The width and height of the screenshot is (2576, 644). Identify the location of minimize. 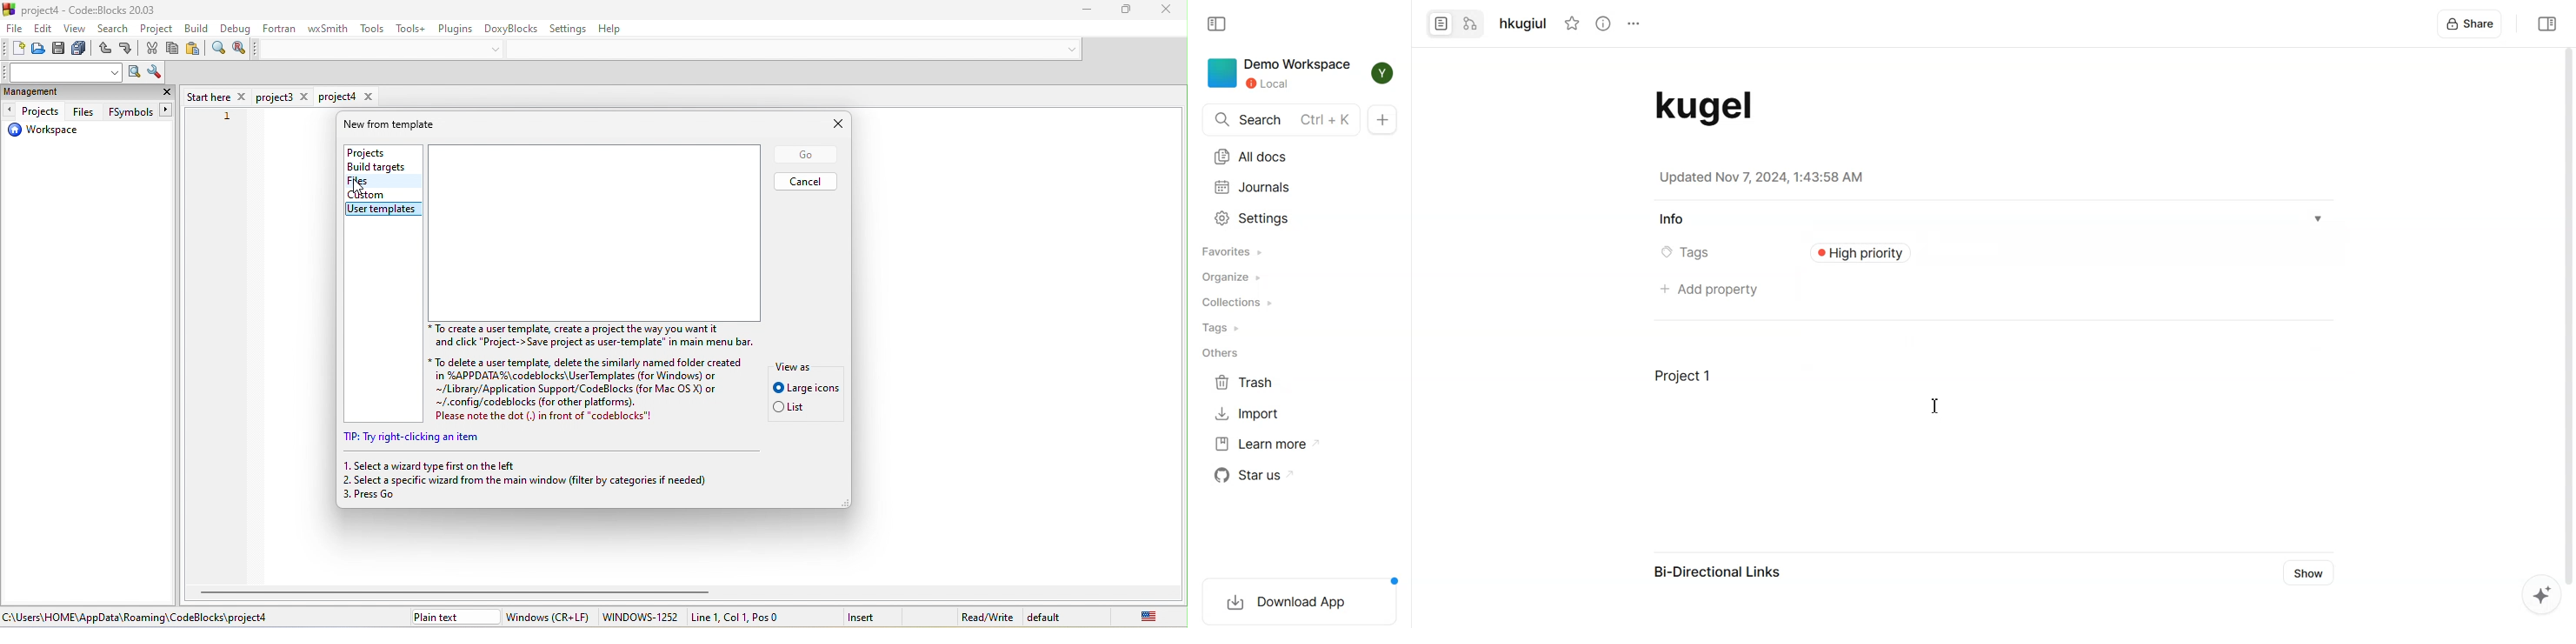
(1078, 10).